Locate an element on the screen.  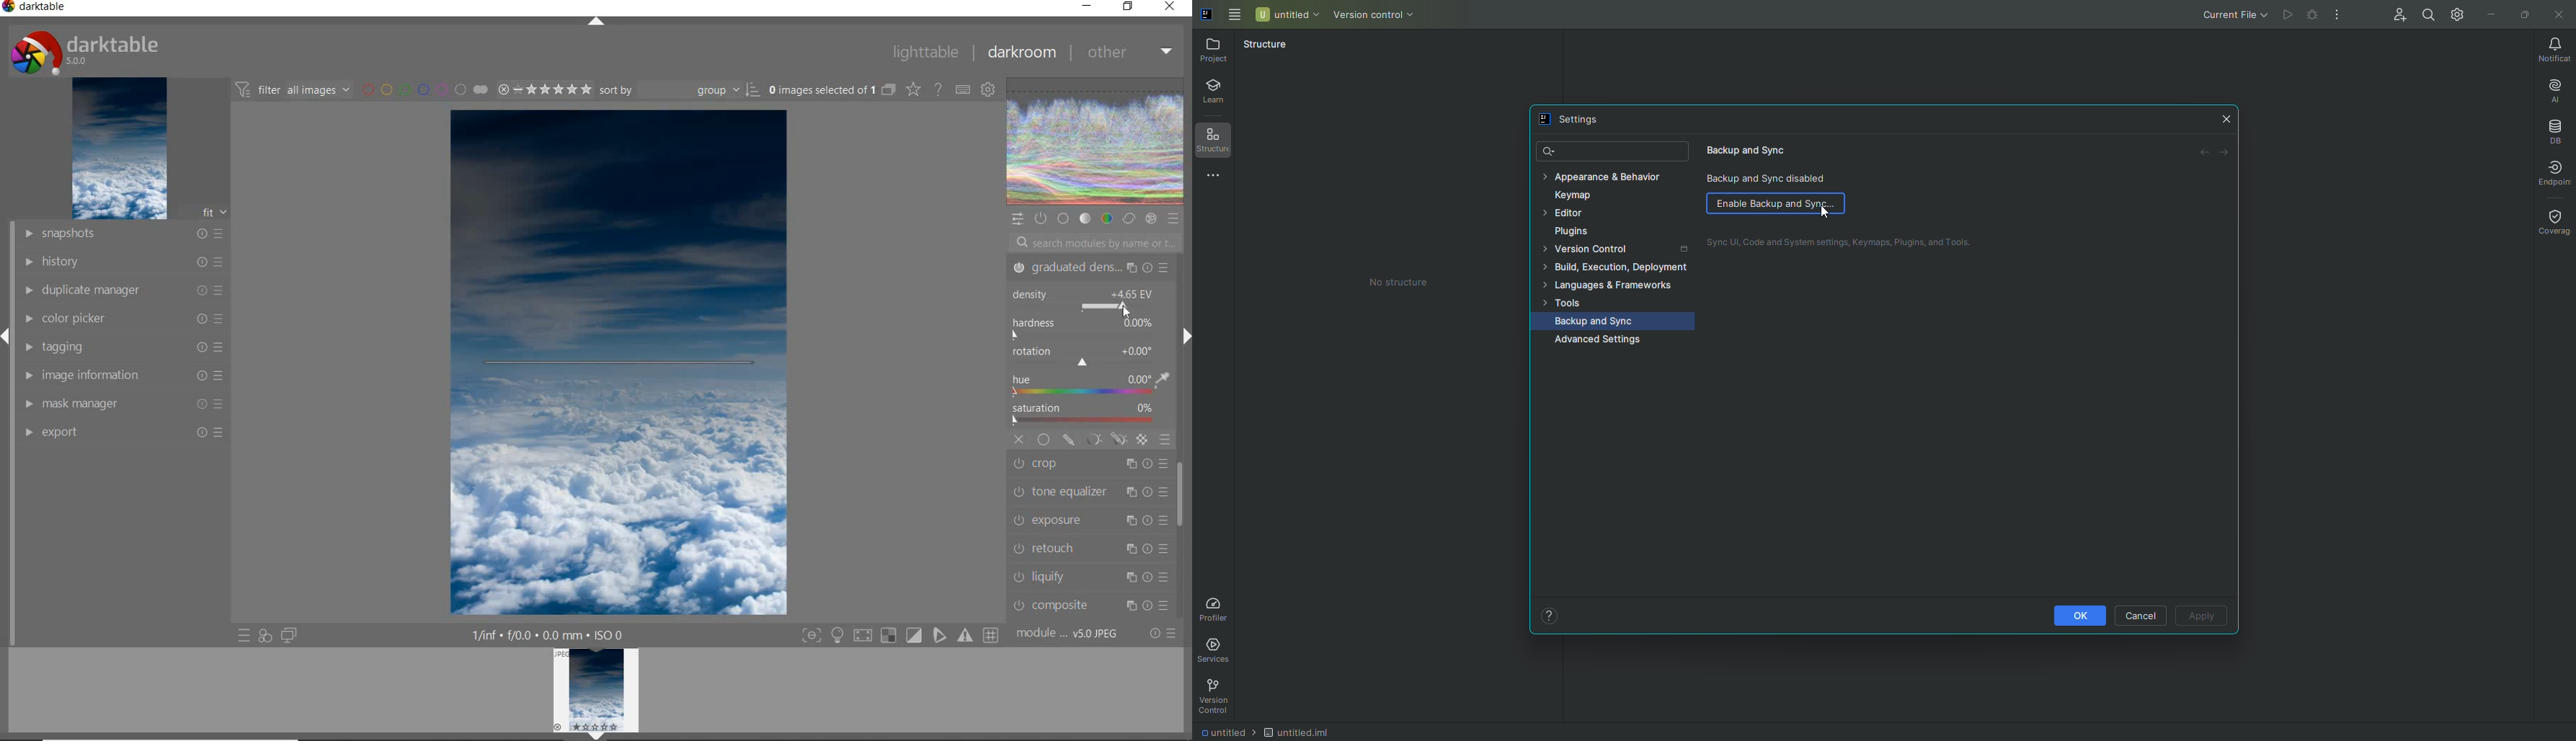
QUICK ACCESS TO PRESET is located at coordinates (243, 636).